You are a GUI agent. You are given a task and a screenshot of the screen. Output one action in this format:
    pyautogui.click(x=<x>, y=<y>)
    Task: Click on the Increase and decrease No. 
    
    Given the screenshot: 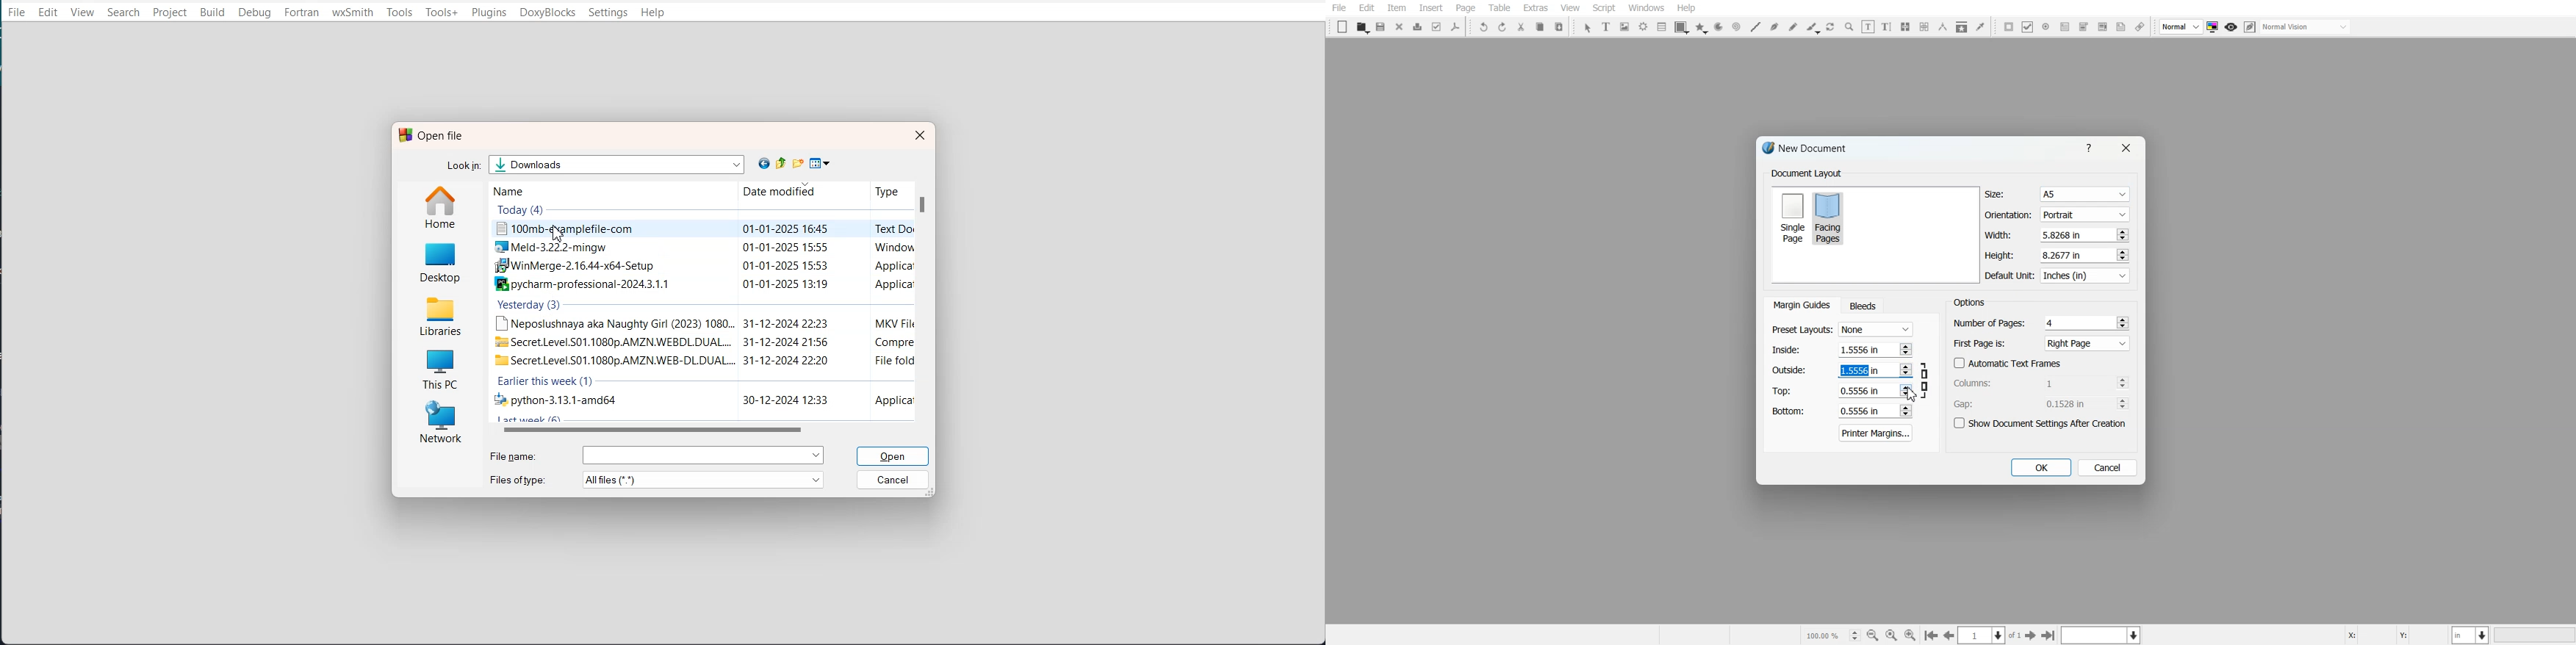 What is the action you would take?
    pyautogui.click(x=1905, y=349)
    